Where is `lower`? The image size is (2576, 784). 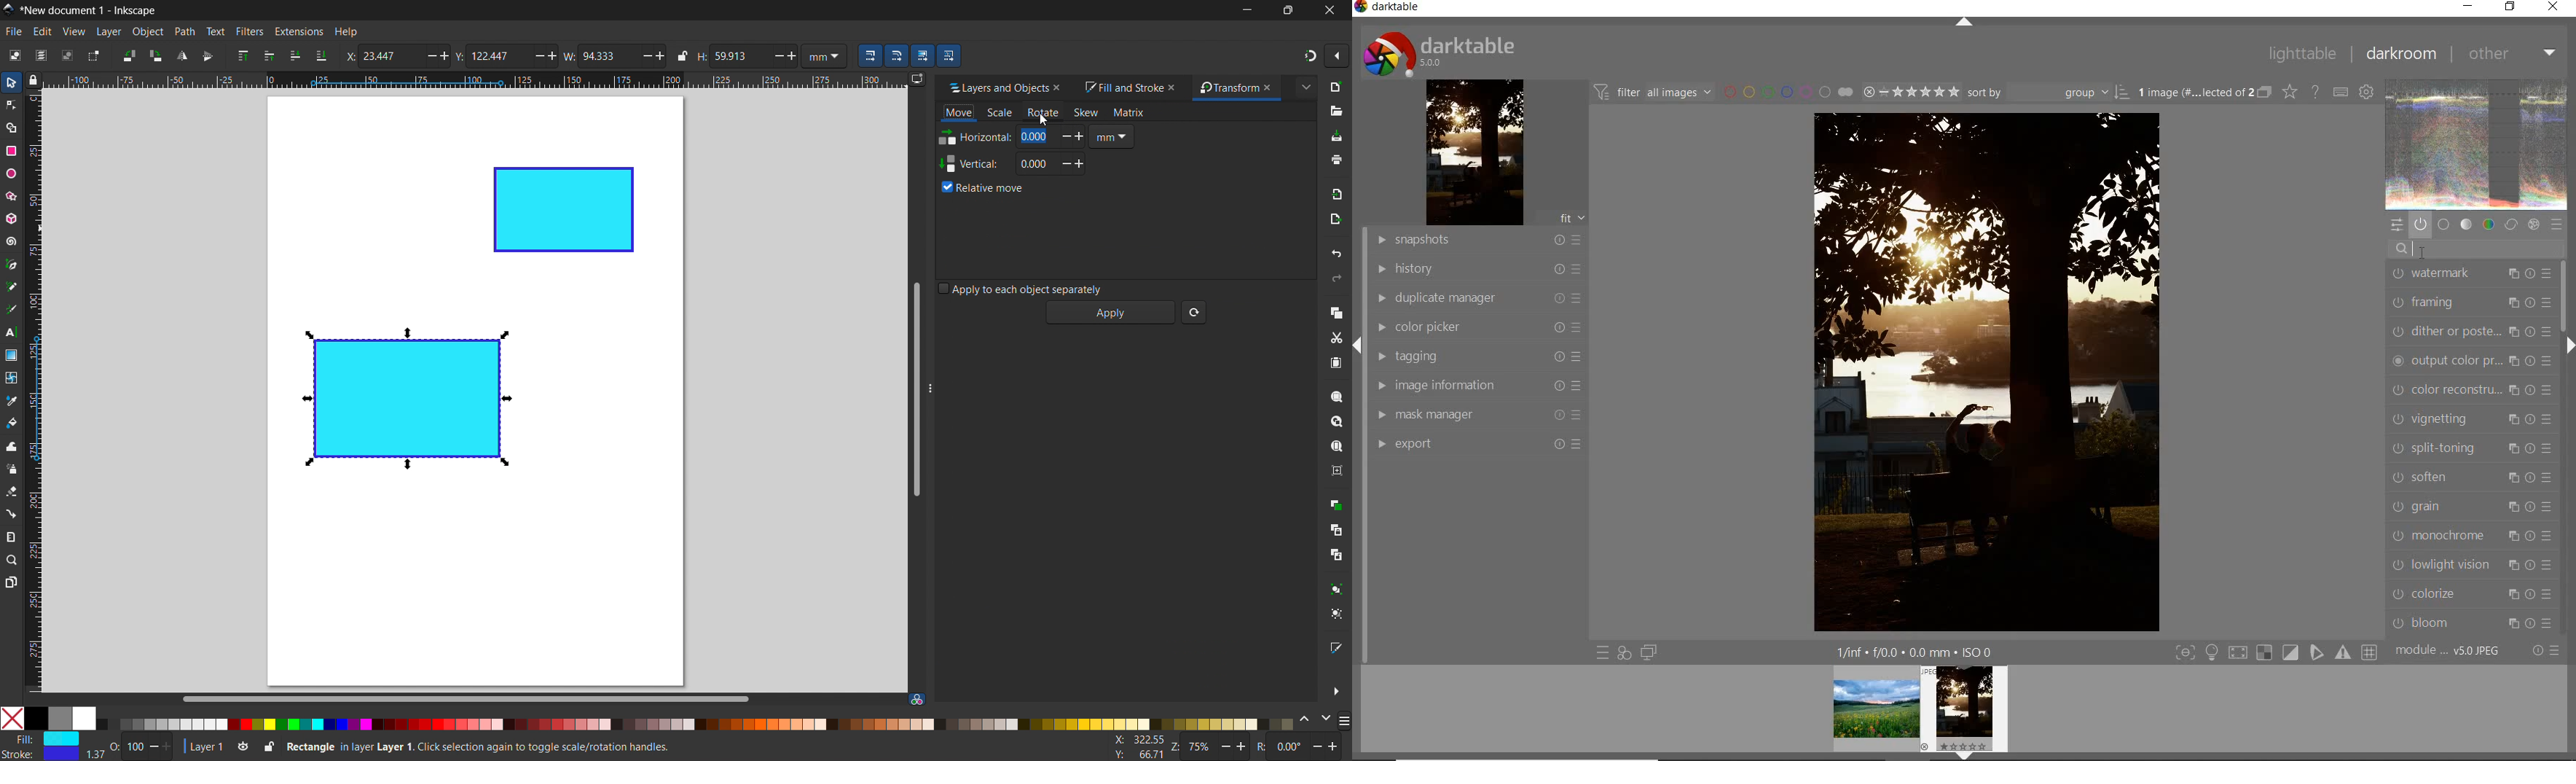 lower is located at coordinates (295, 55).